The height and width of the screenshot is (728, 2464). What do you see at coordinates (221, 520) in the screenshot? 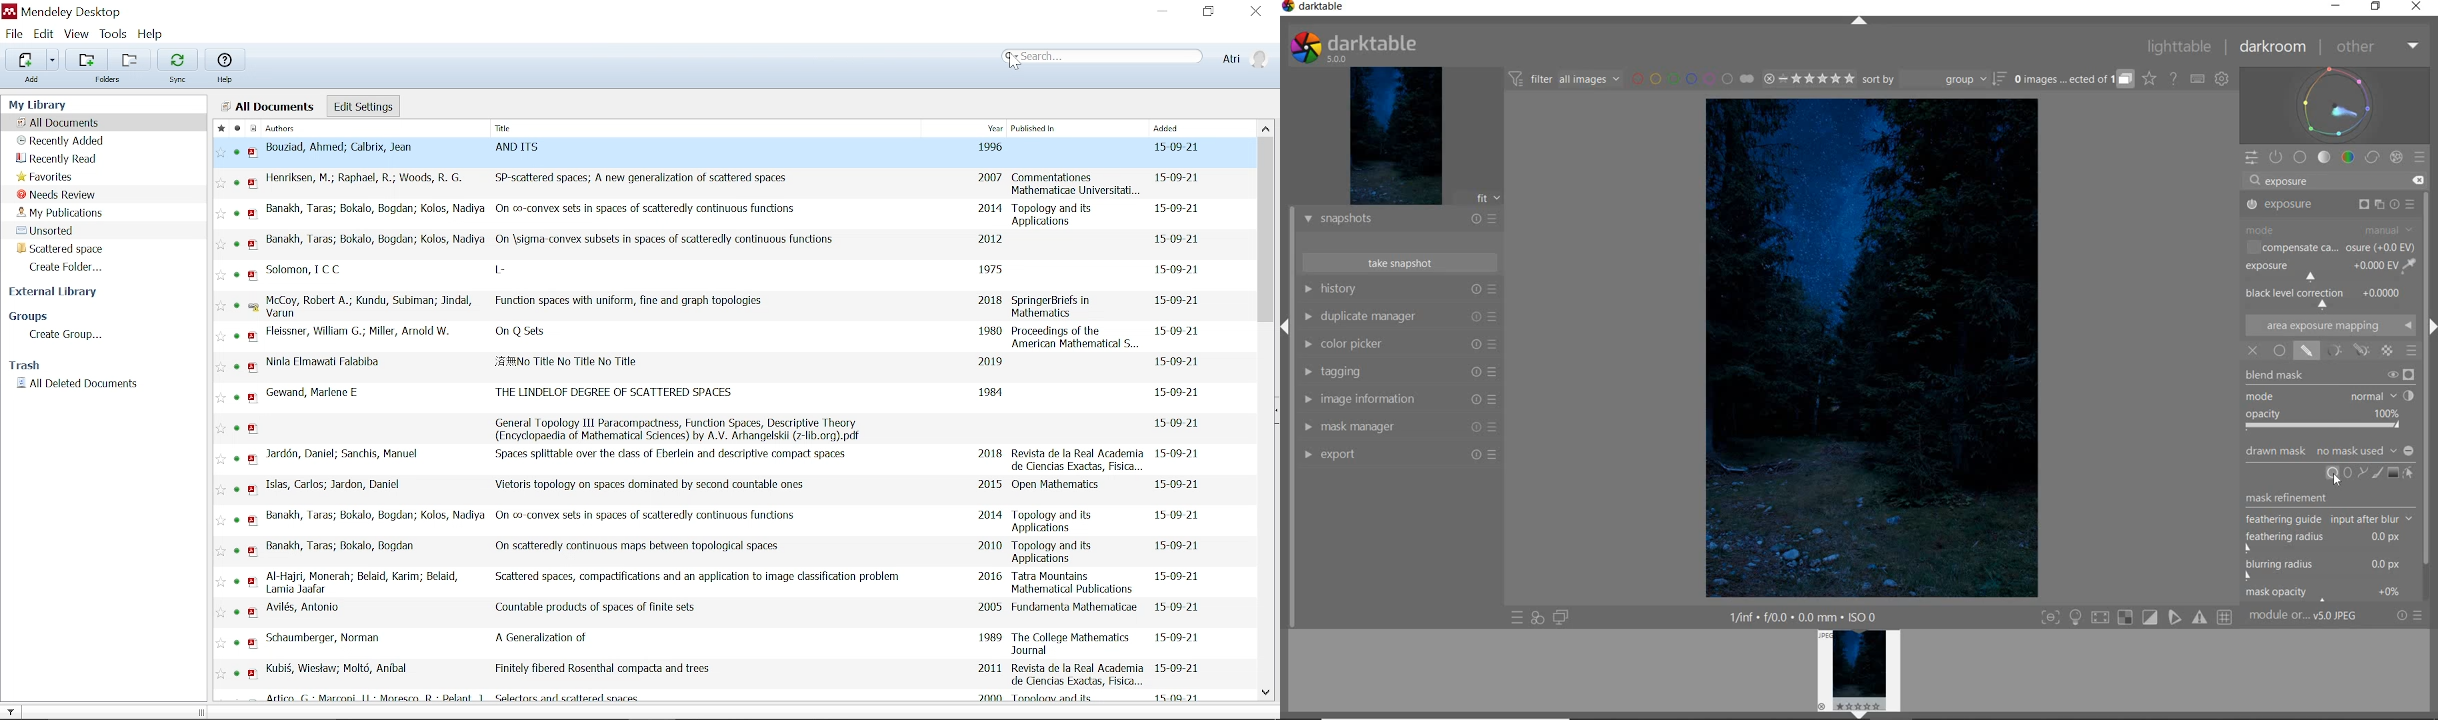
I see `Add to favorite` at bounding box center [221, 520].